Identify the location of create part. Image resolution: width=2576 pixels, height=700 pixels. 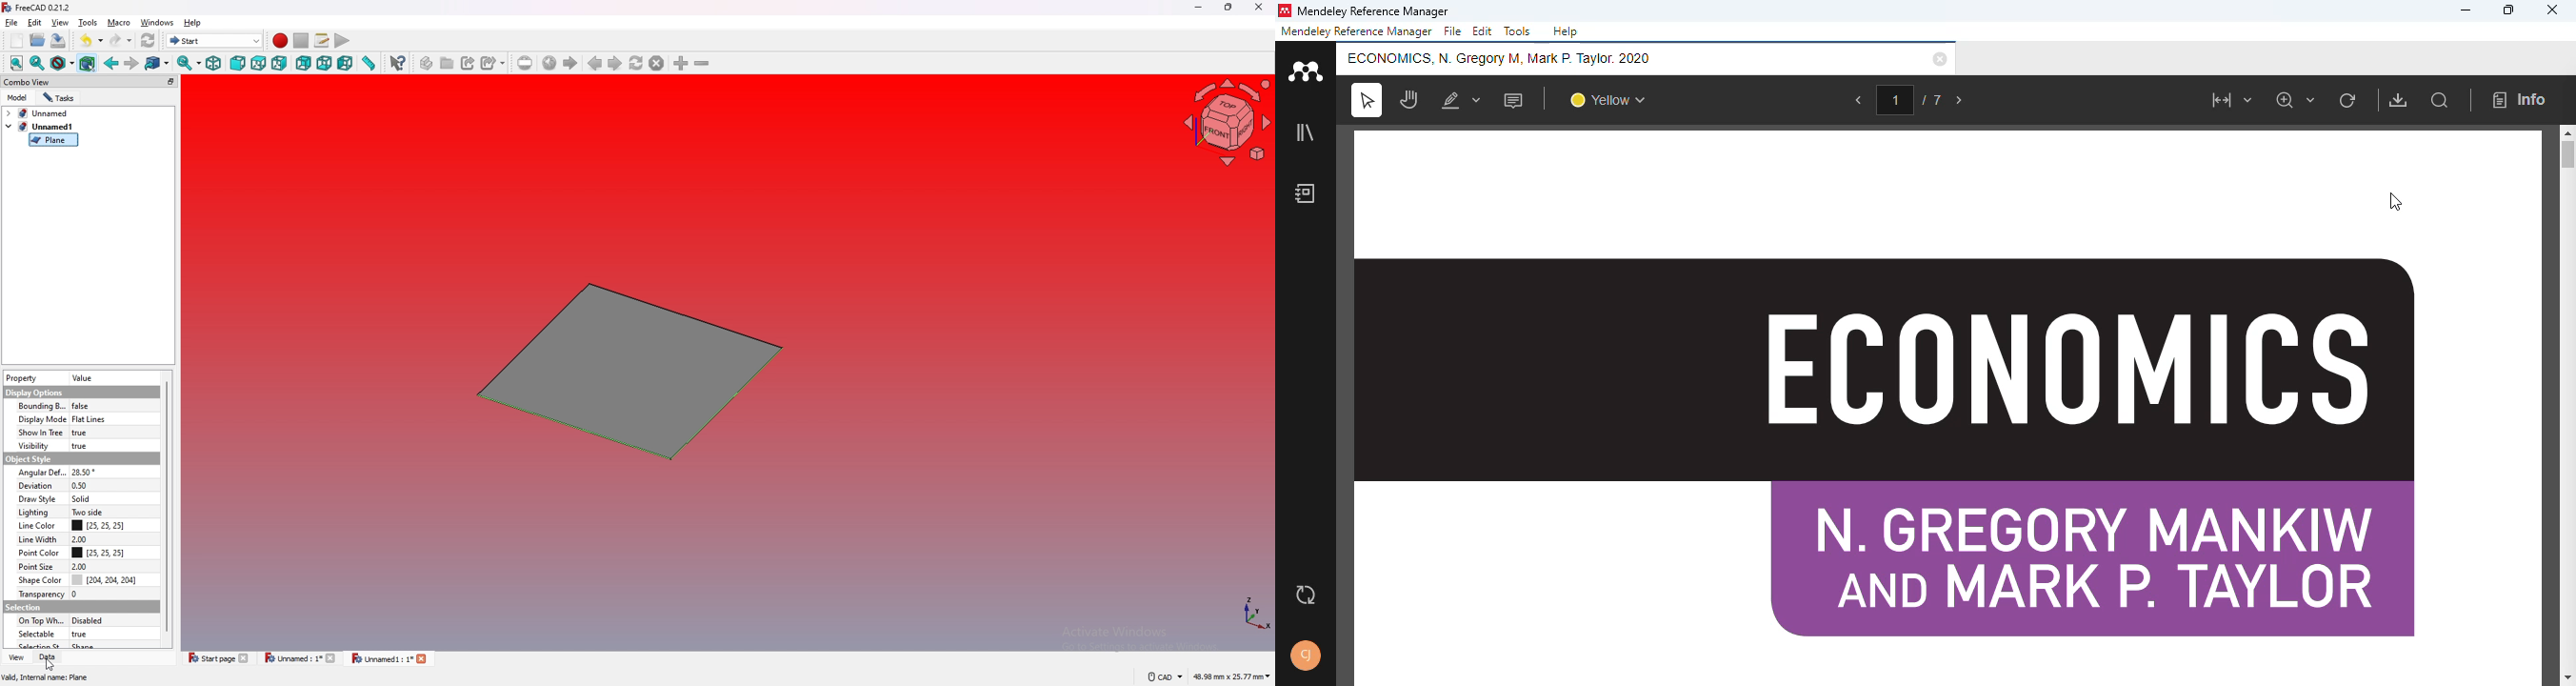
(428, 63).